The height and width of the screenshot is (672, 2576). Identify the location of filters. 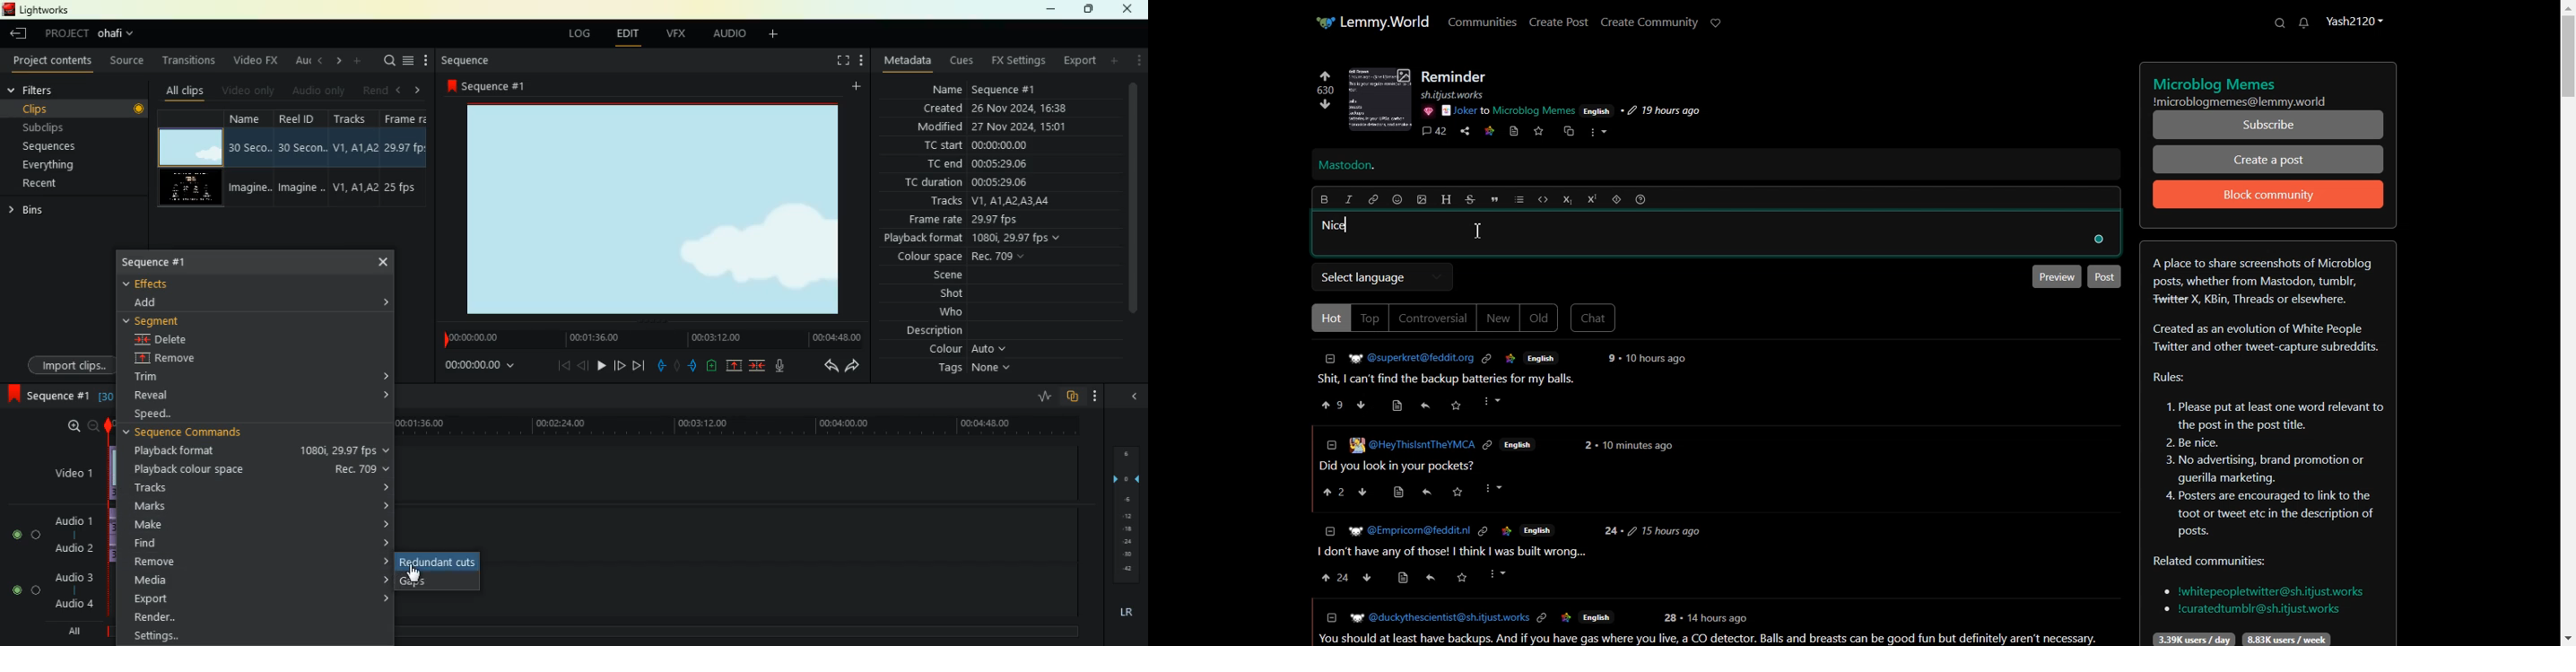
(48, 91).